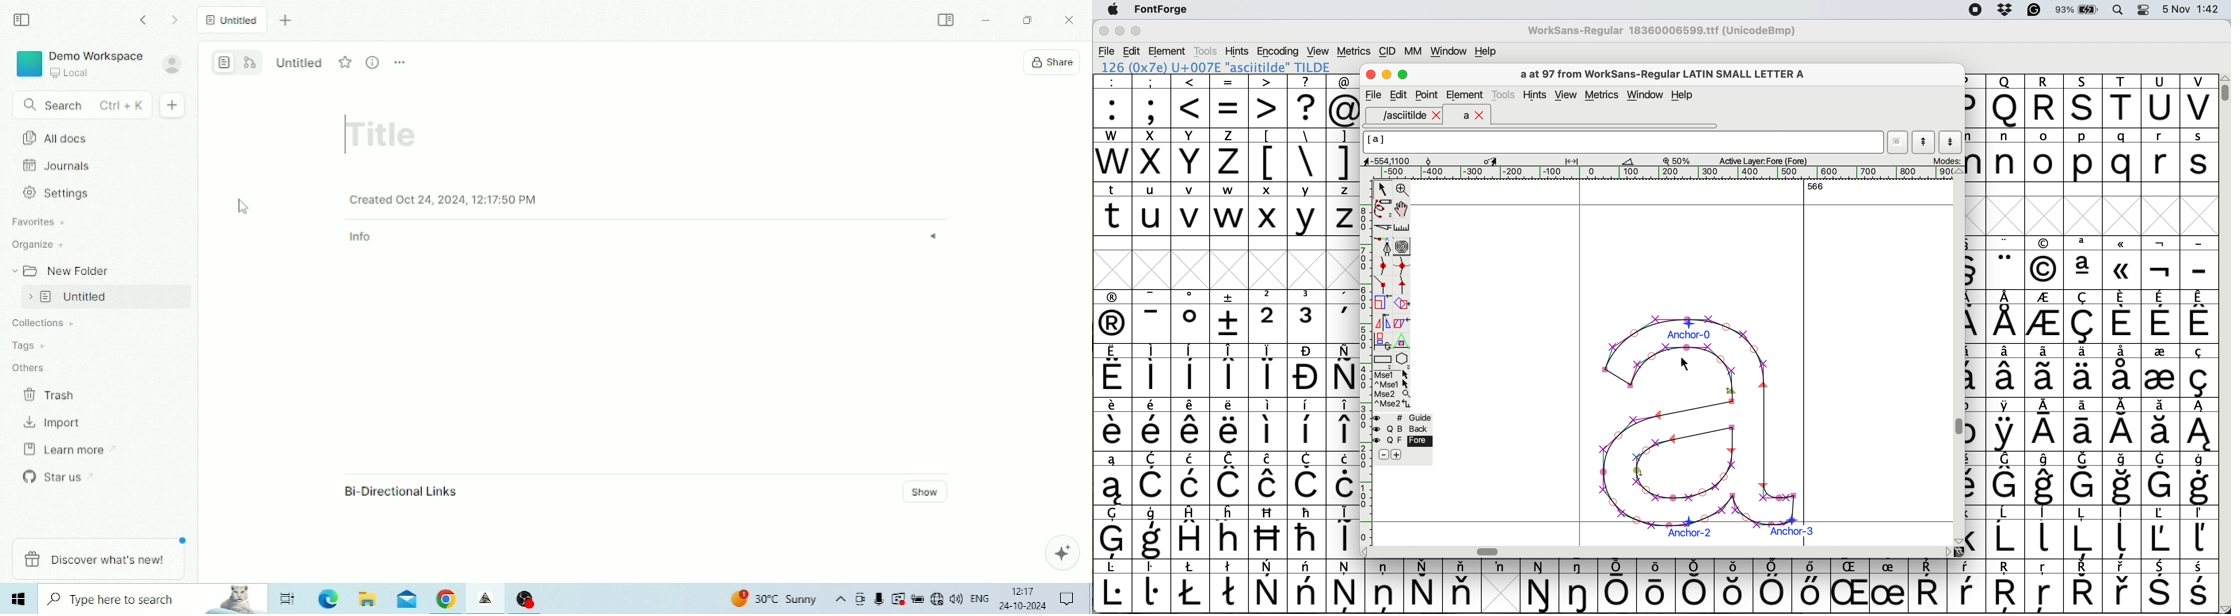  What do you see at coordinates (1191, 370) in the screenshot?
I see `symbol` at bounding box center [1191, 370].